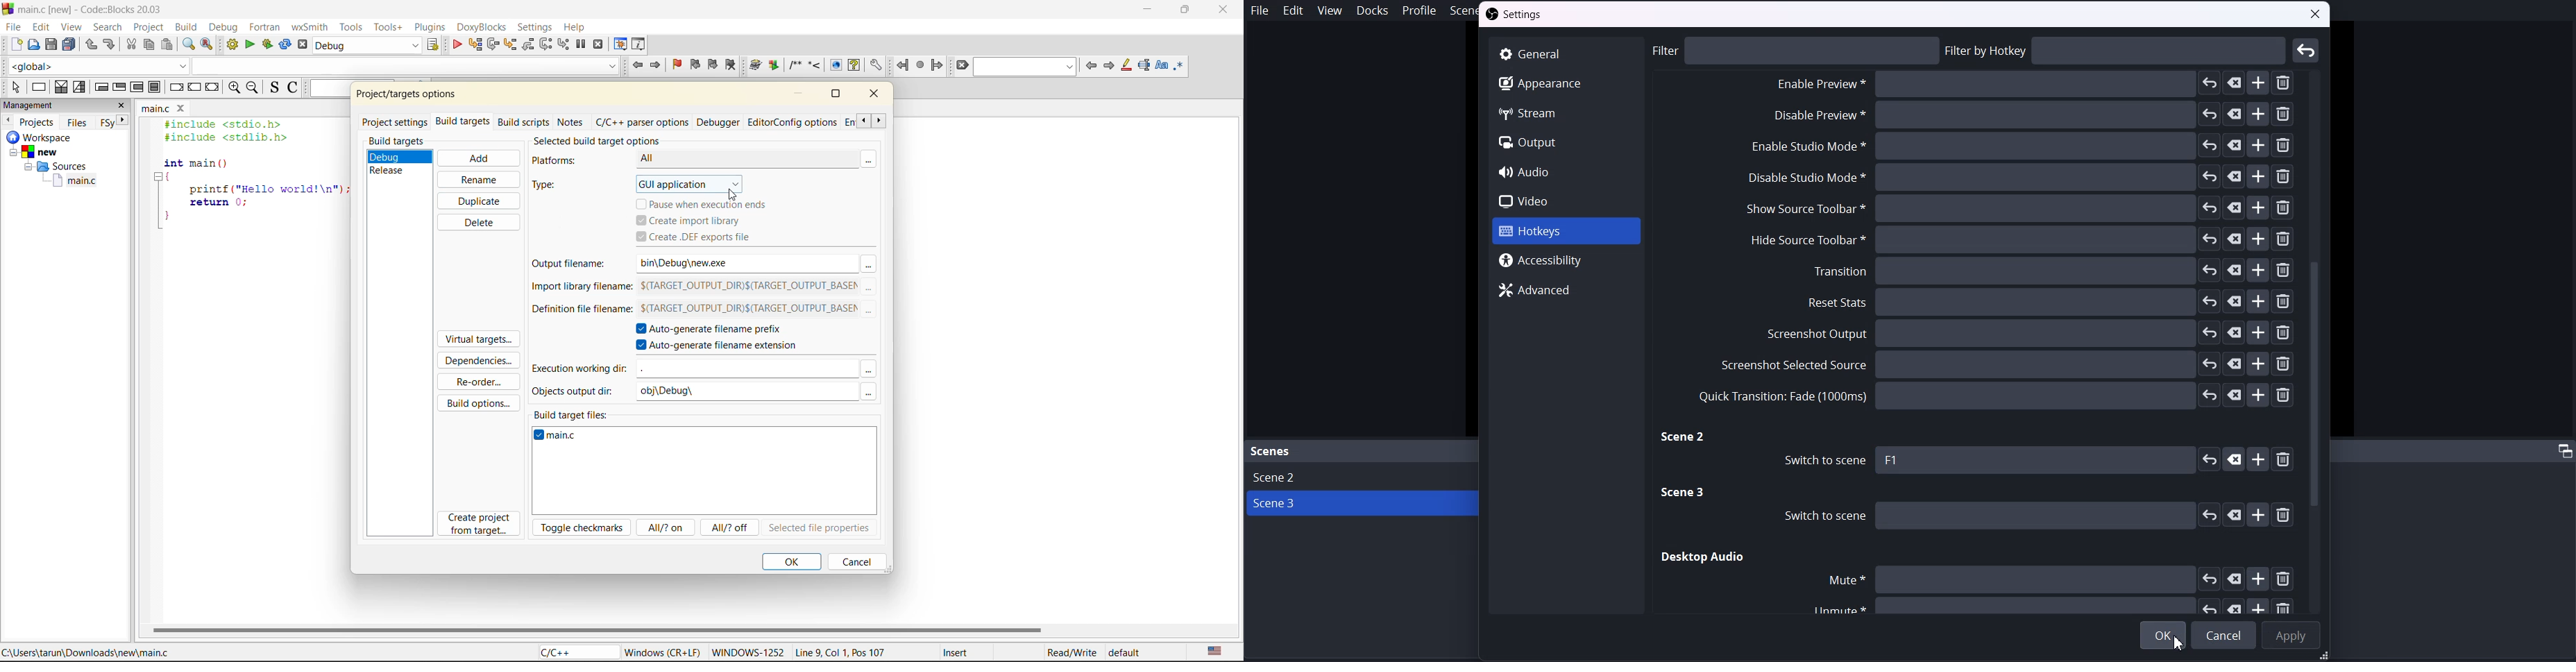 The width and height of the screenshot is (2576, 672). Describe the element at coordinates (124, 120) in the screenshot. I see `next` at that location.